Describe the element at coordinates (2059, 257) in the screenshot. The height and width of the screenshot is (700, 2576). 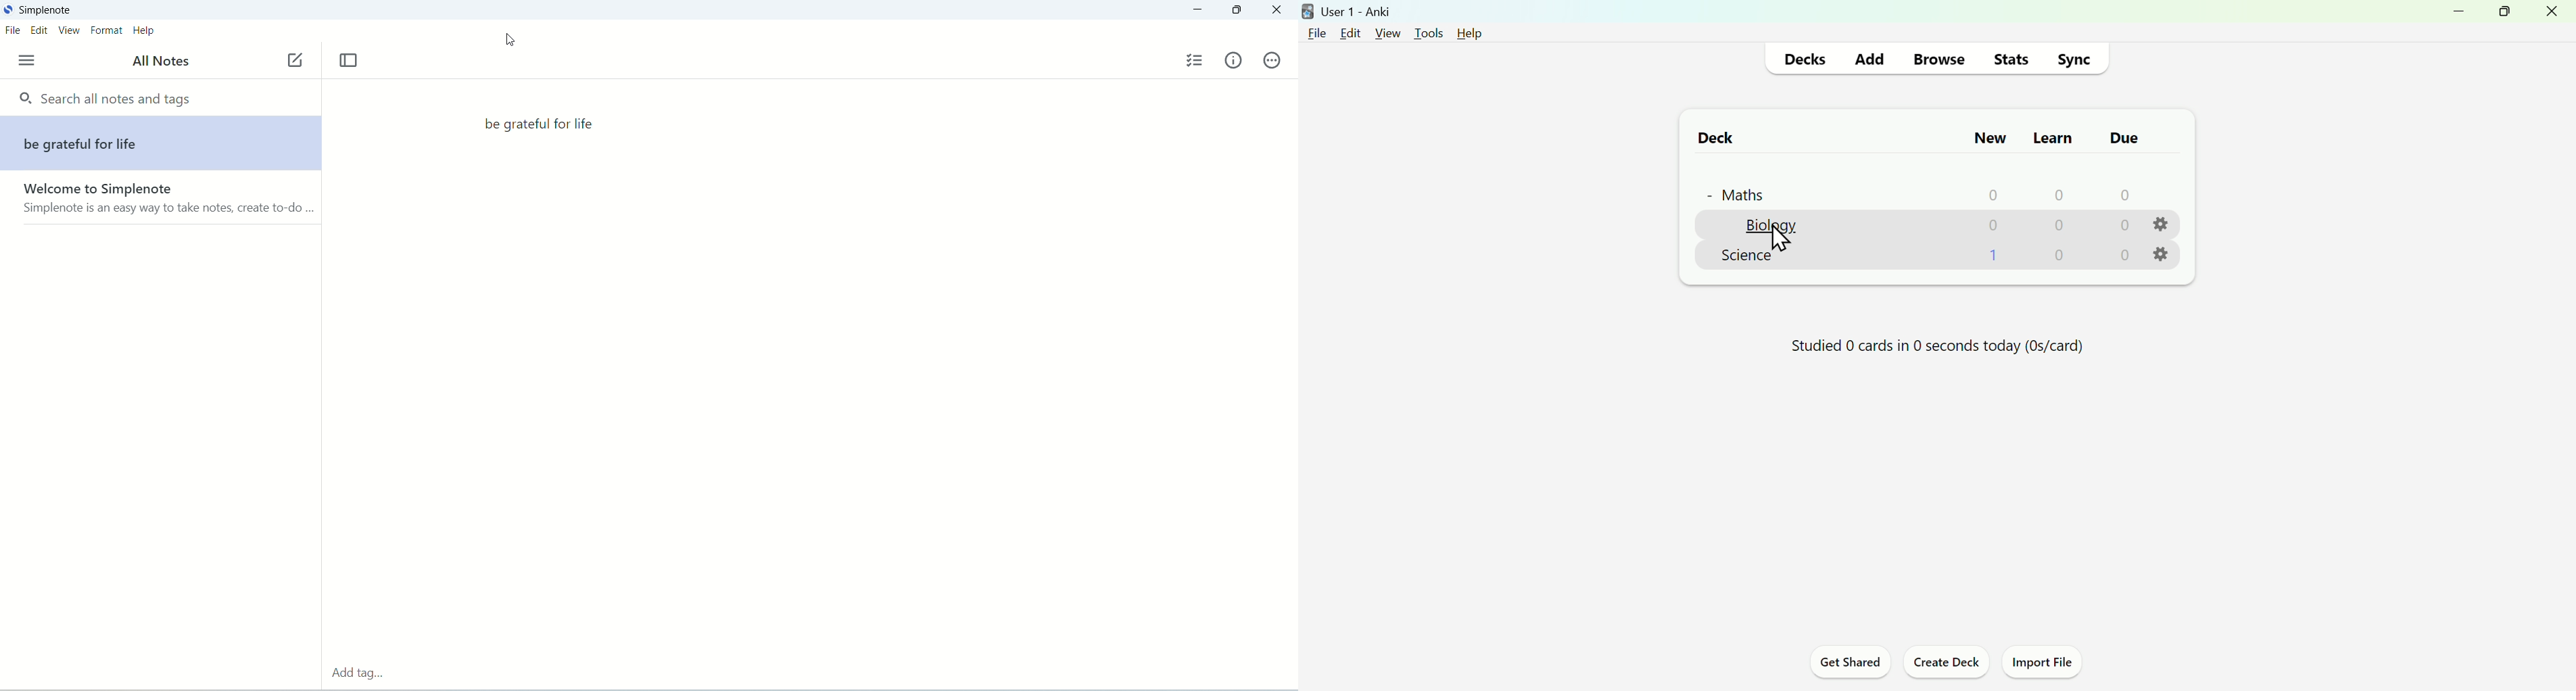
I see `0` at that location.